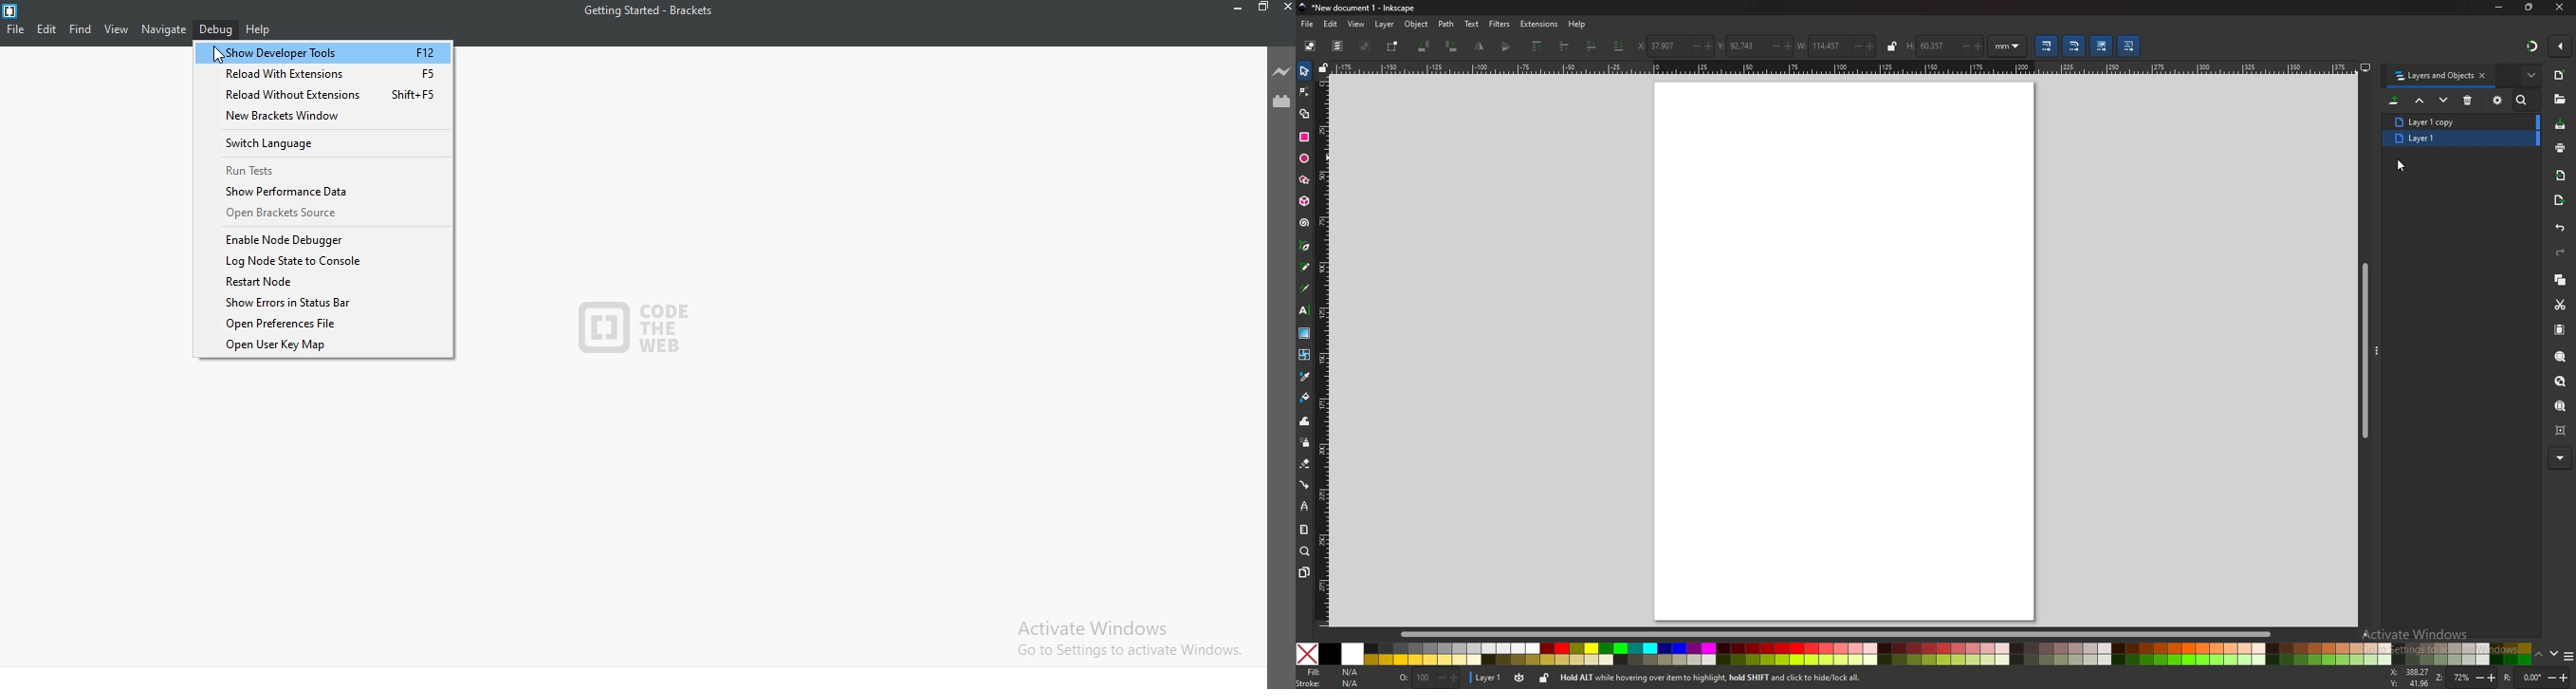 This screenshot has height=700, width=2576. I want to click on extensions, so click(1539, 23).